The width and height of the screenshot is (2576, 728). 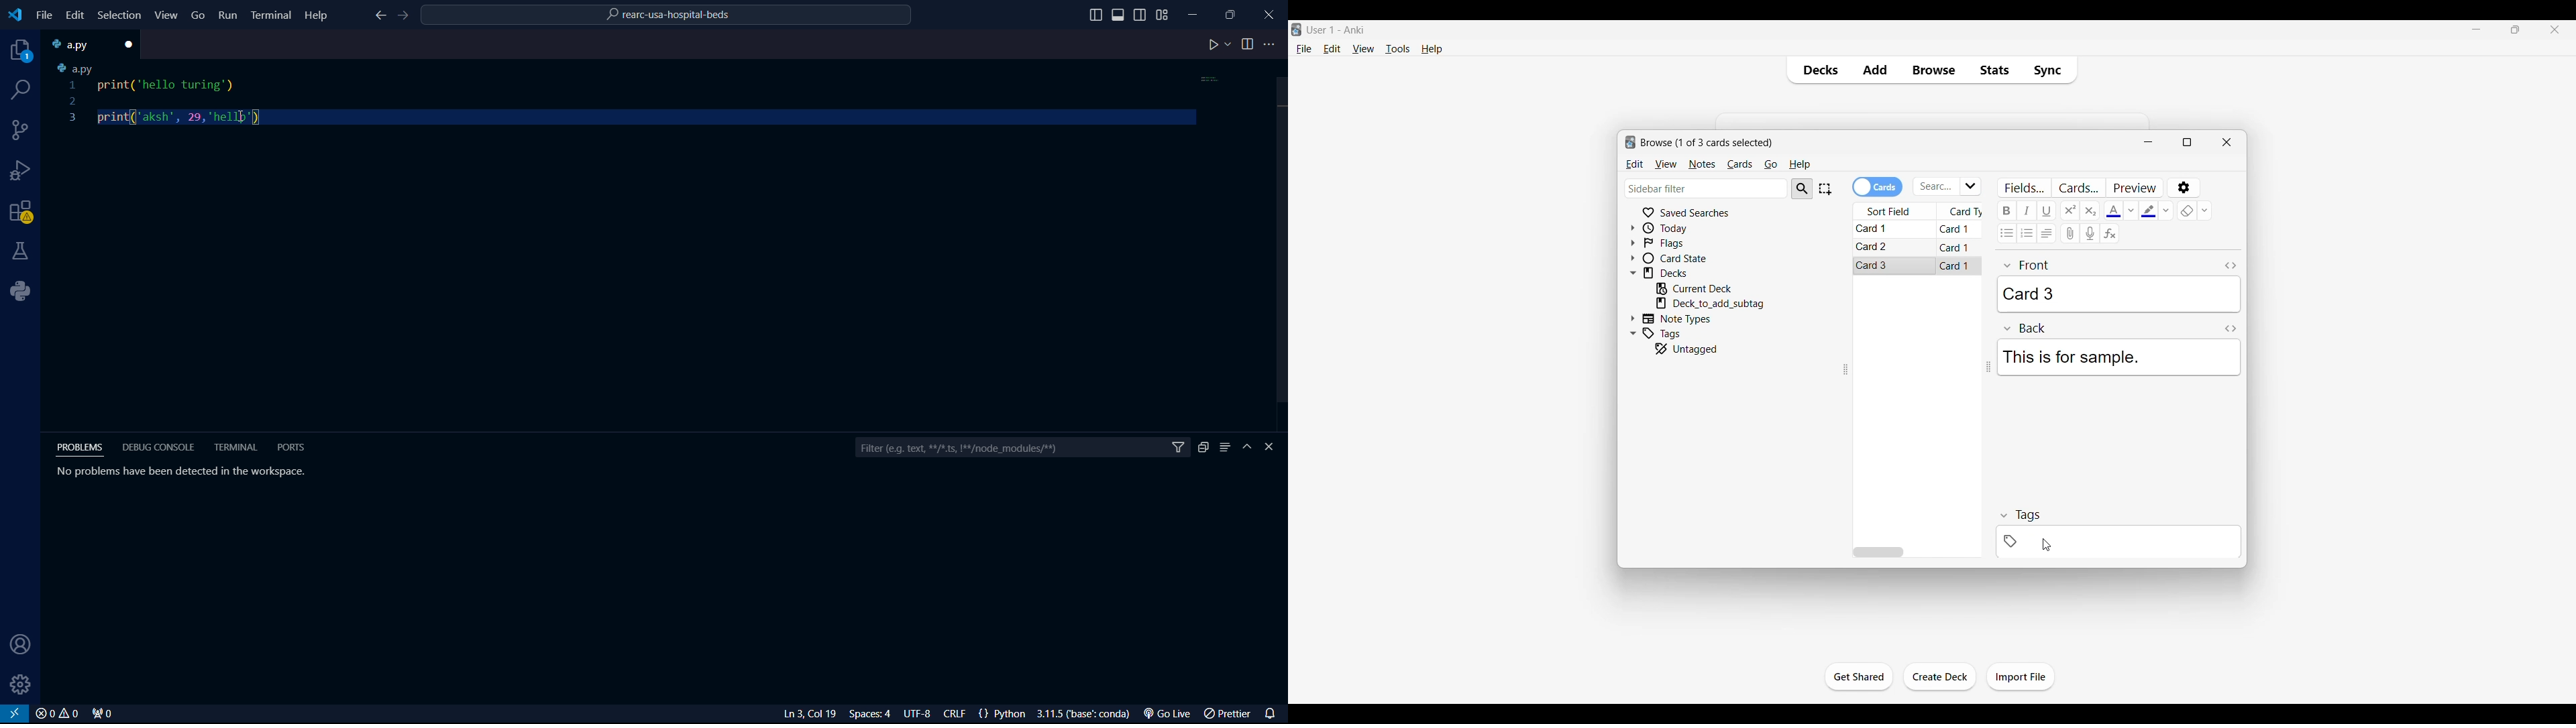 What do you see at coordinates (2185, 188) in the screenshot?
I see `Options` at bounding box center [2185, 188].